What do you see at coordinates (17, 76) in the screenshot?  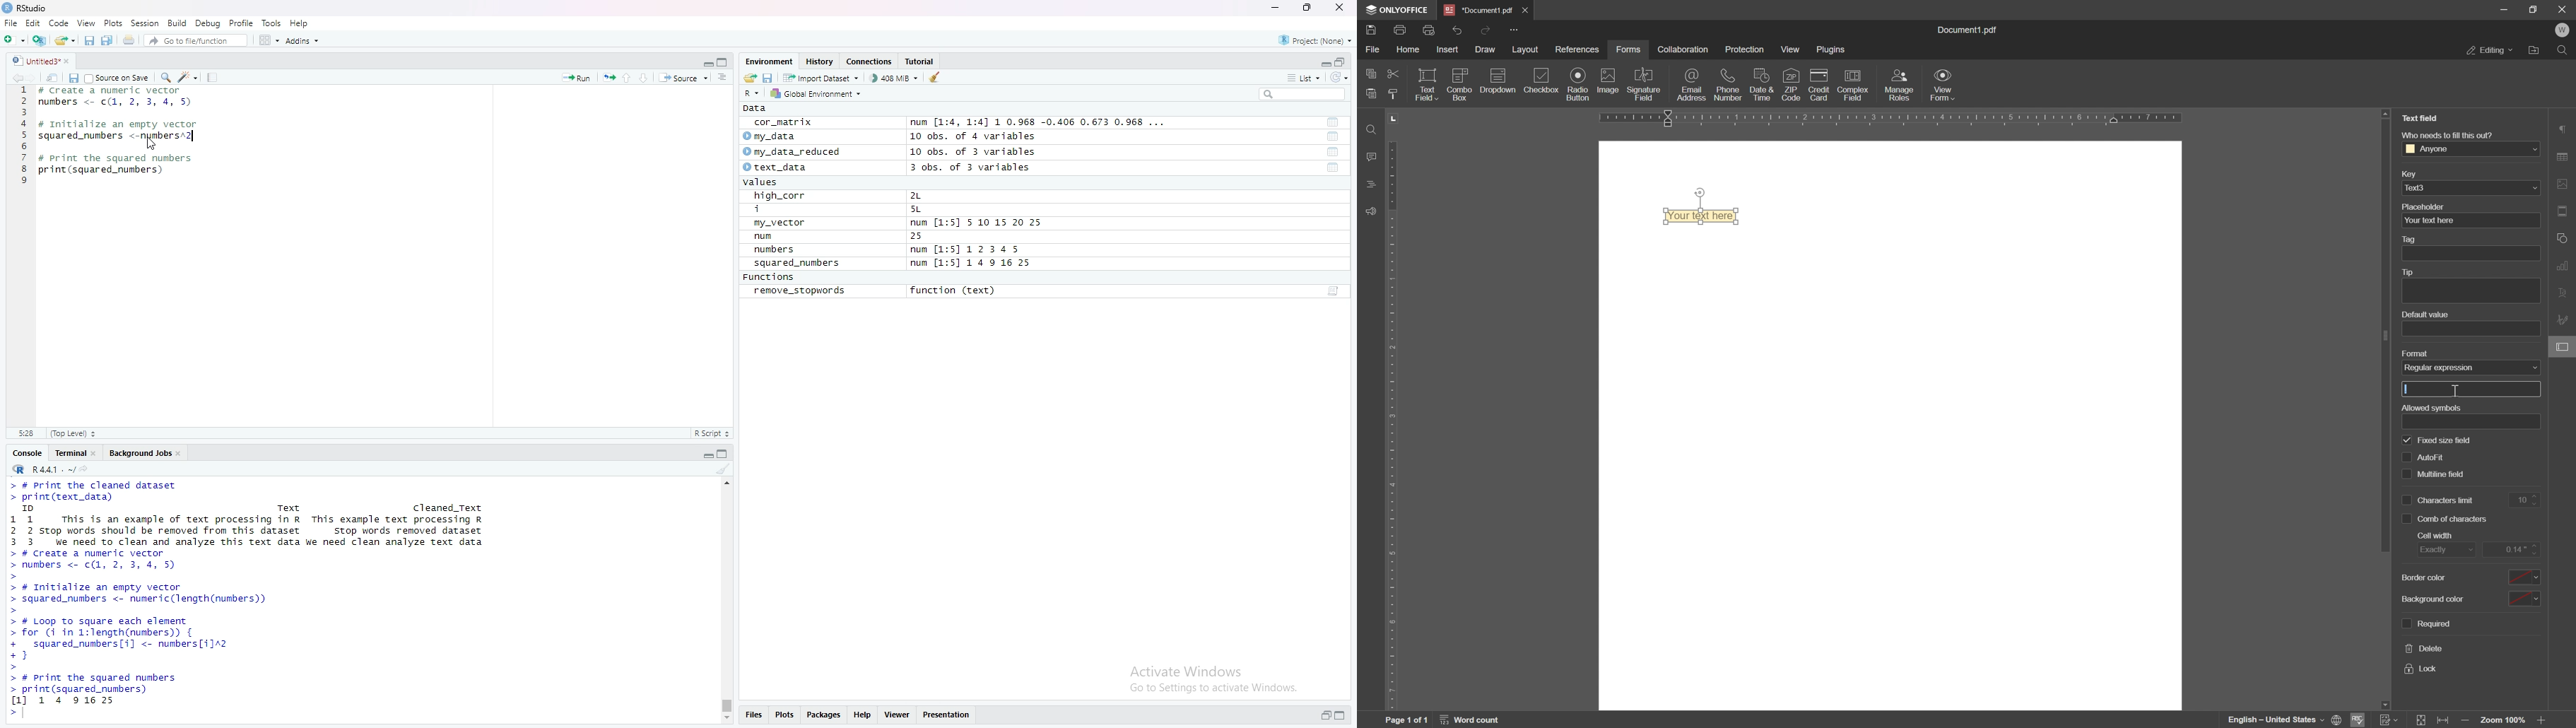 I see `move backward` at bounding box center [17, 76].